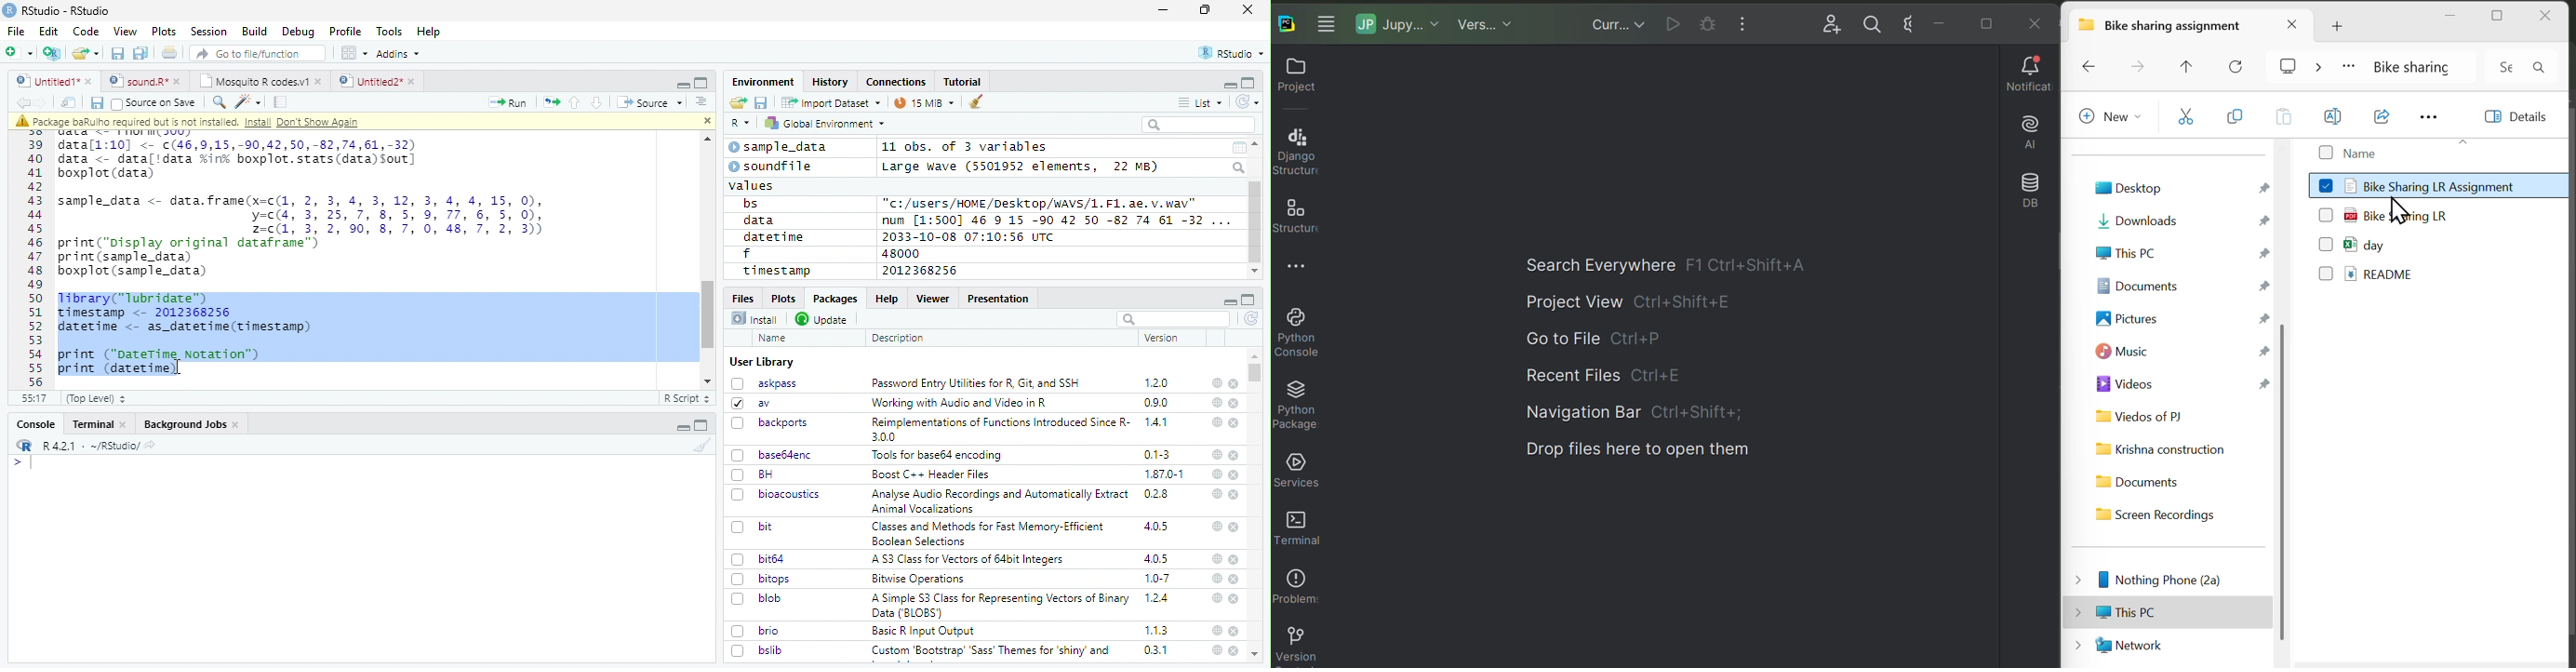 The height and width of the screenshot is (672, 2576). I want to click on Save, so click(96, 103).